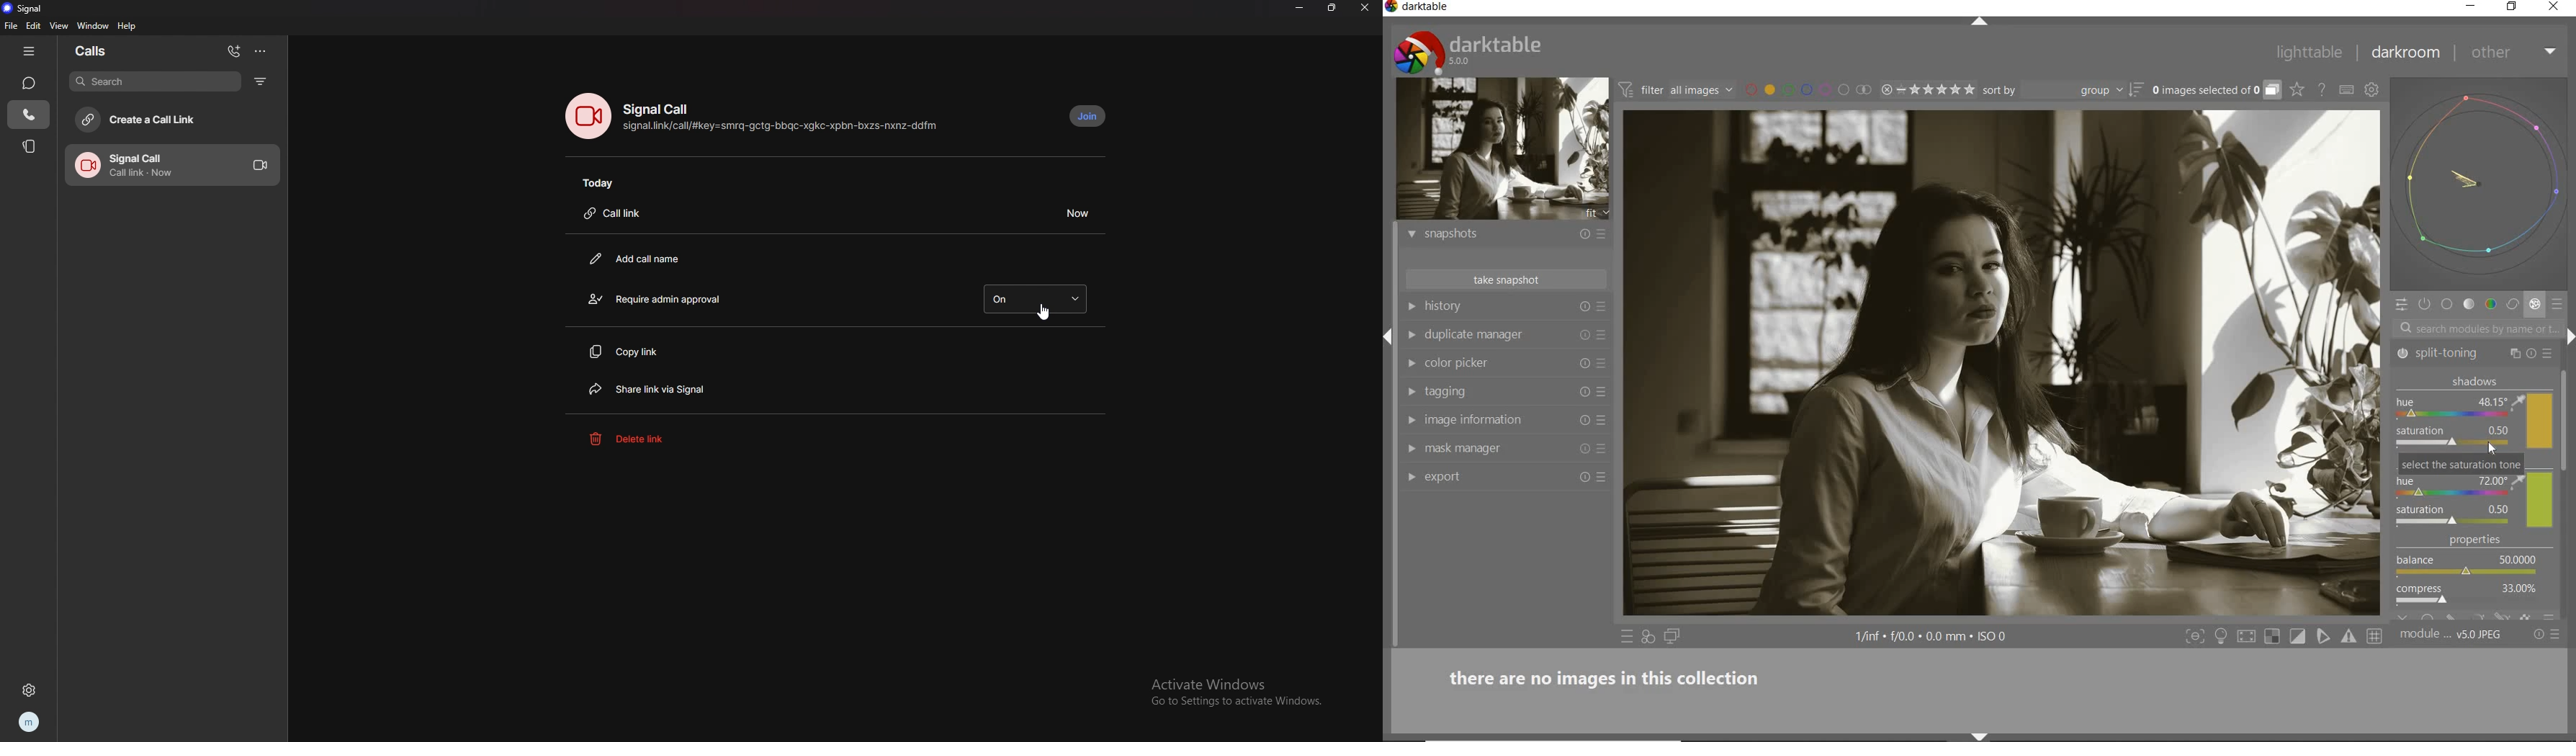  I want to click on file, so click(12, 26).